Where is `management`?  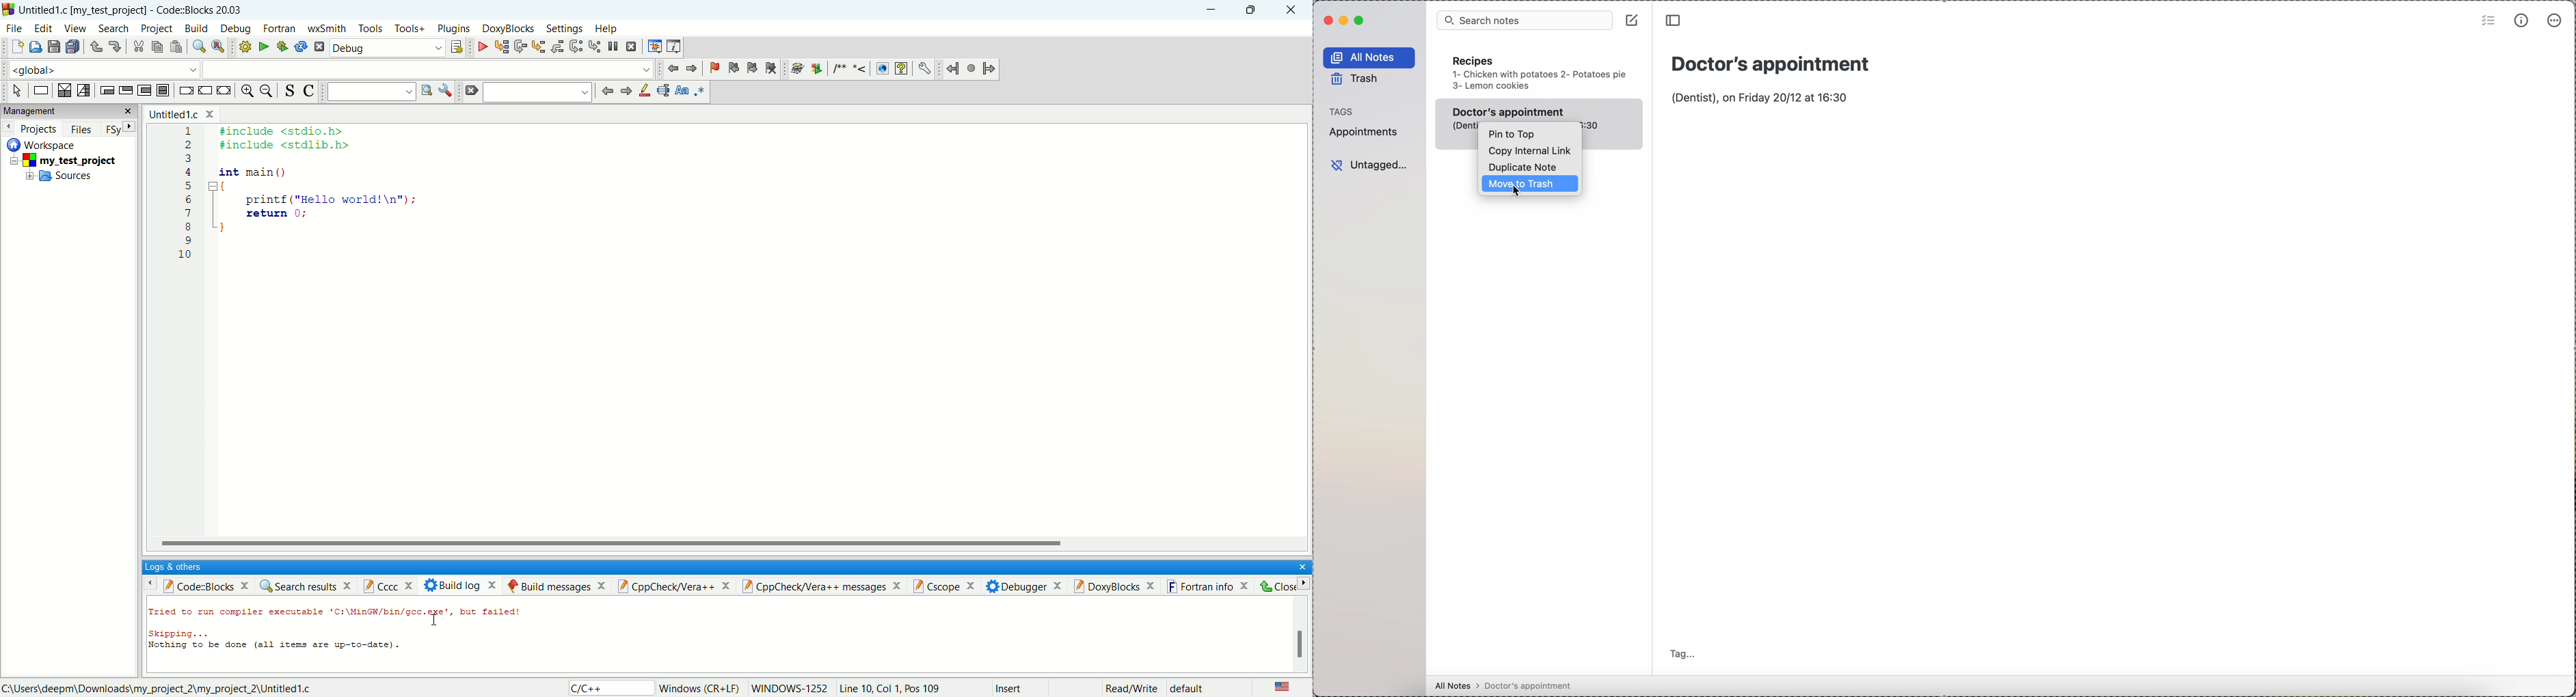
management is located at coordinates (67, 111).